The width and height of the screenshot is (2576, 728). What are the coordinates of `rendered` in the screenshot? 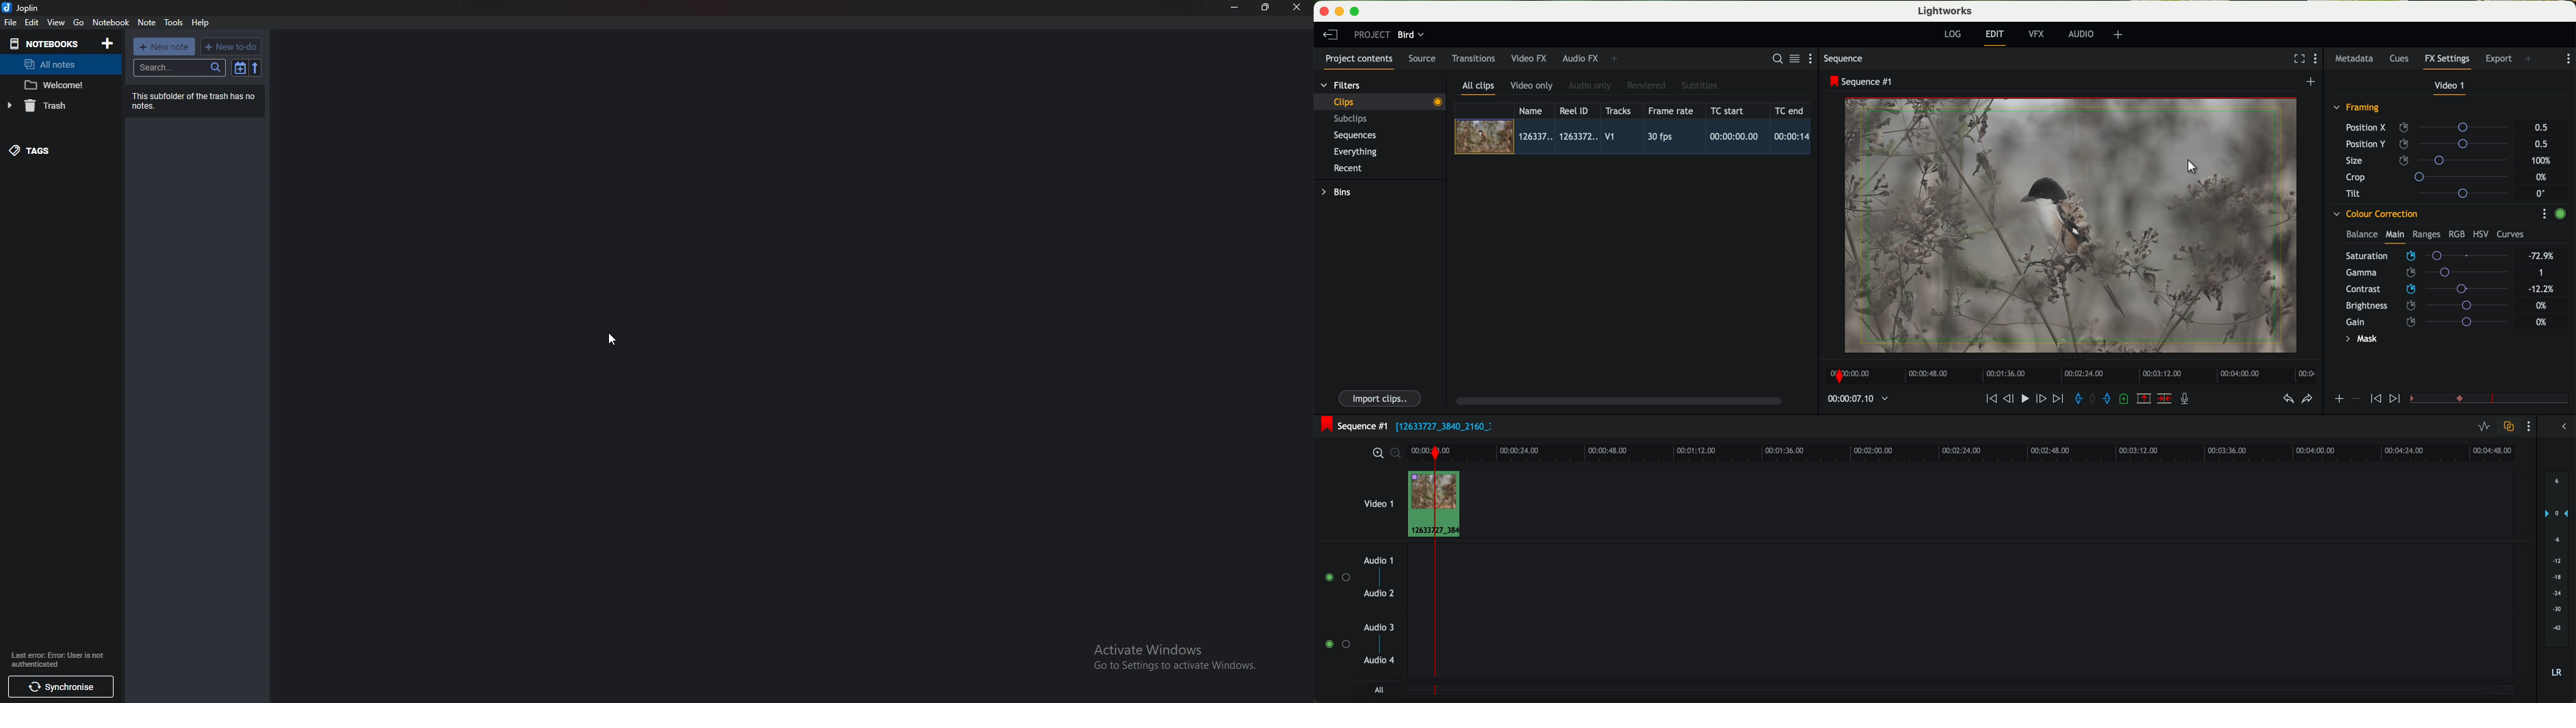 It's located at (1647, 86).